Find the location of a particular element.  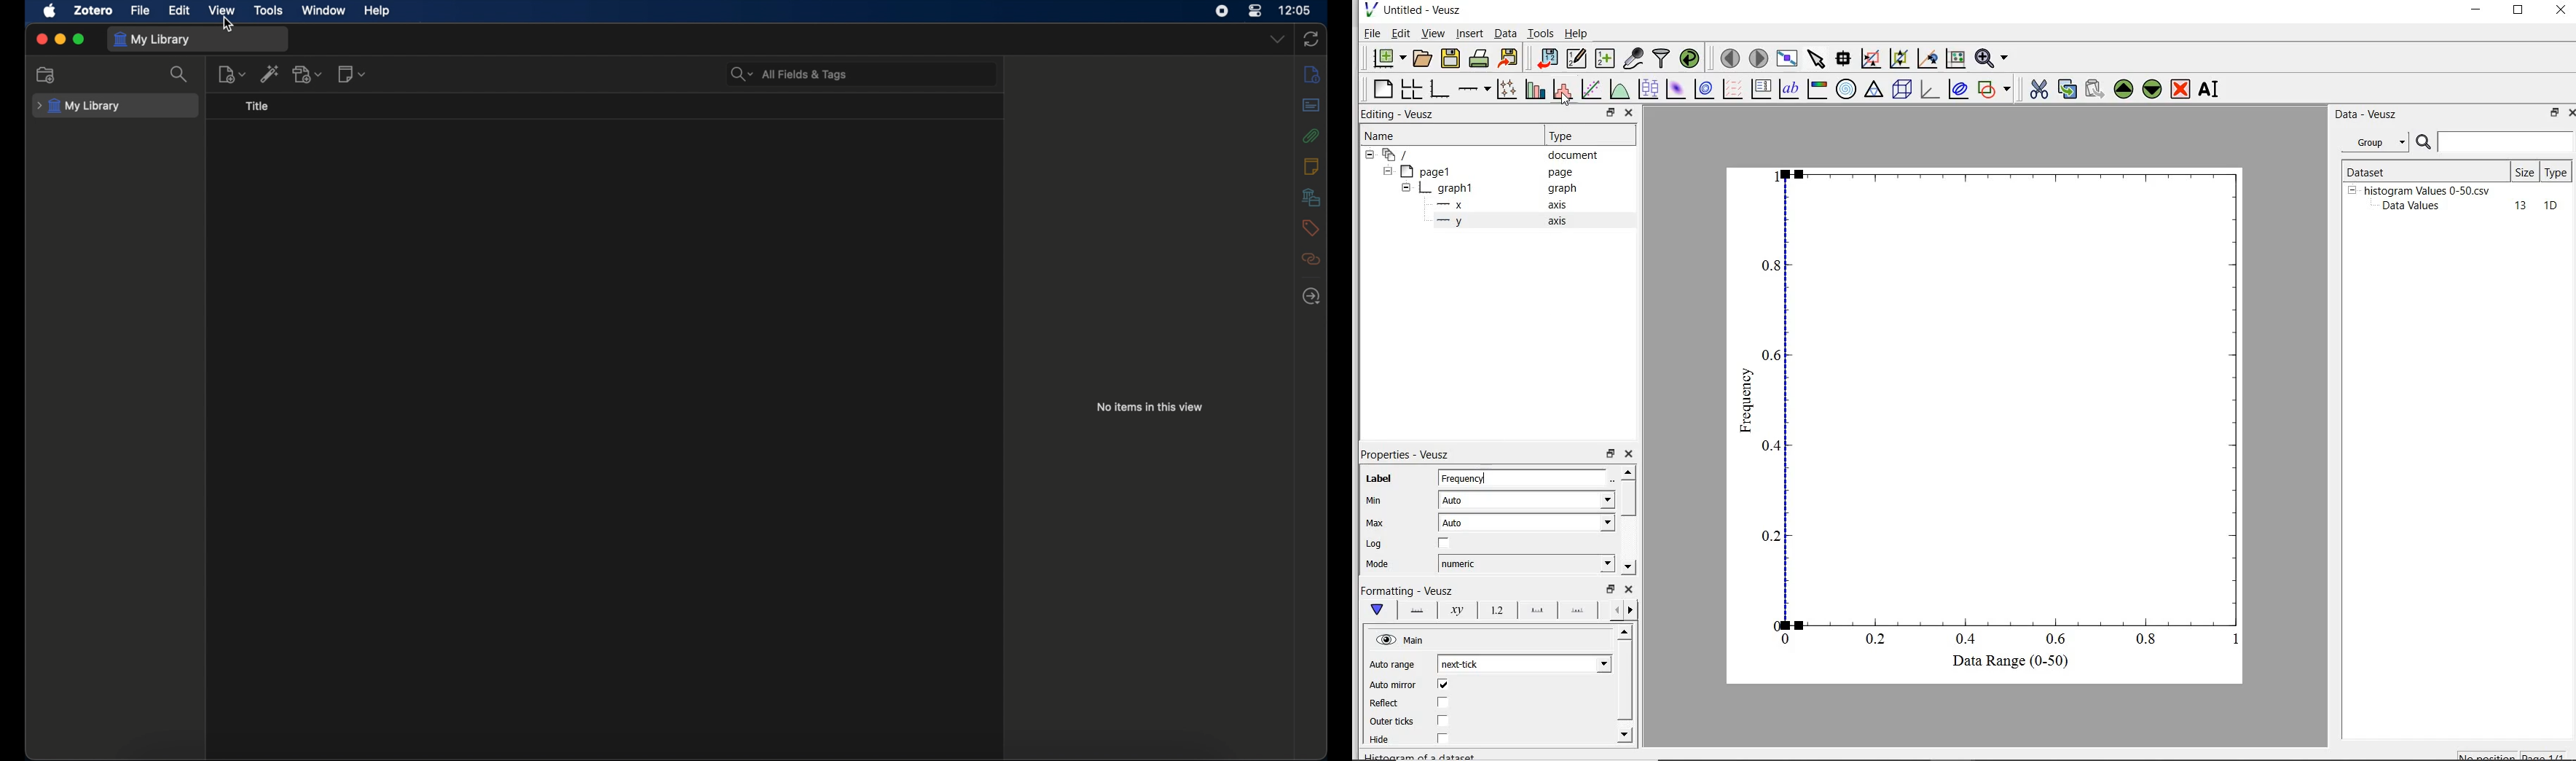

view is located at coordinates (223, 11).